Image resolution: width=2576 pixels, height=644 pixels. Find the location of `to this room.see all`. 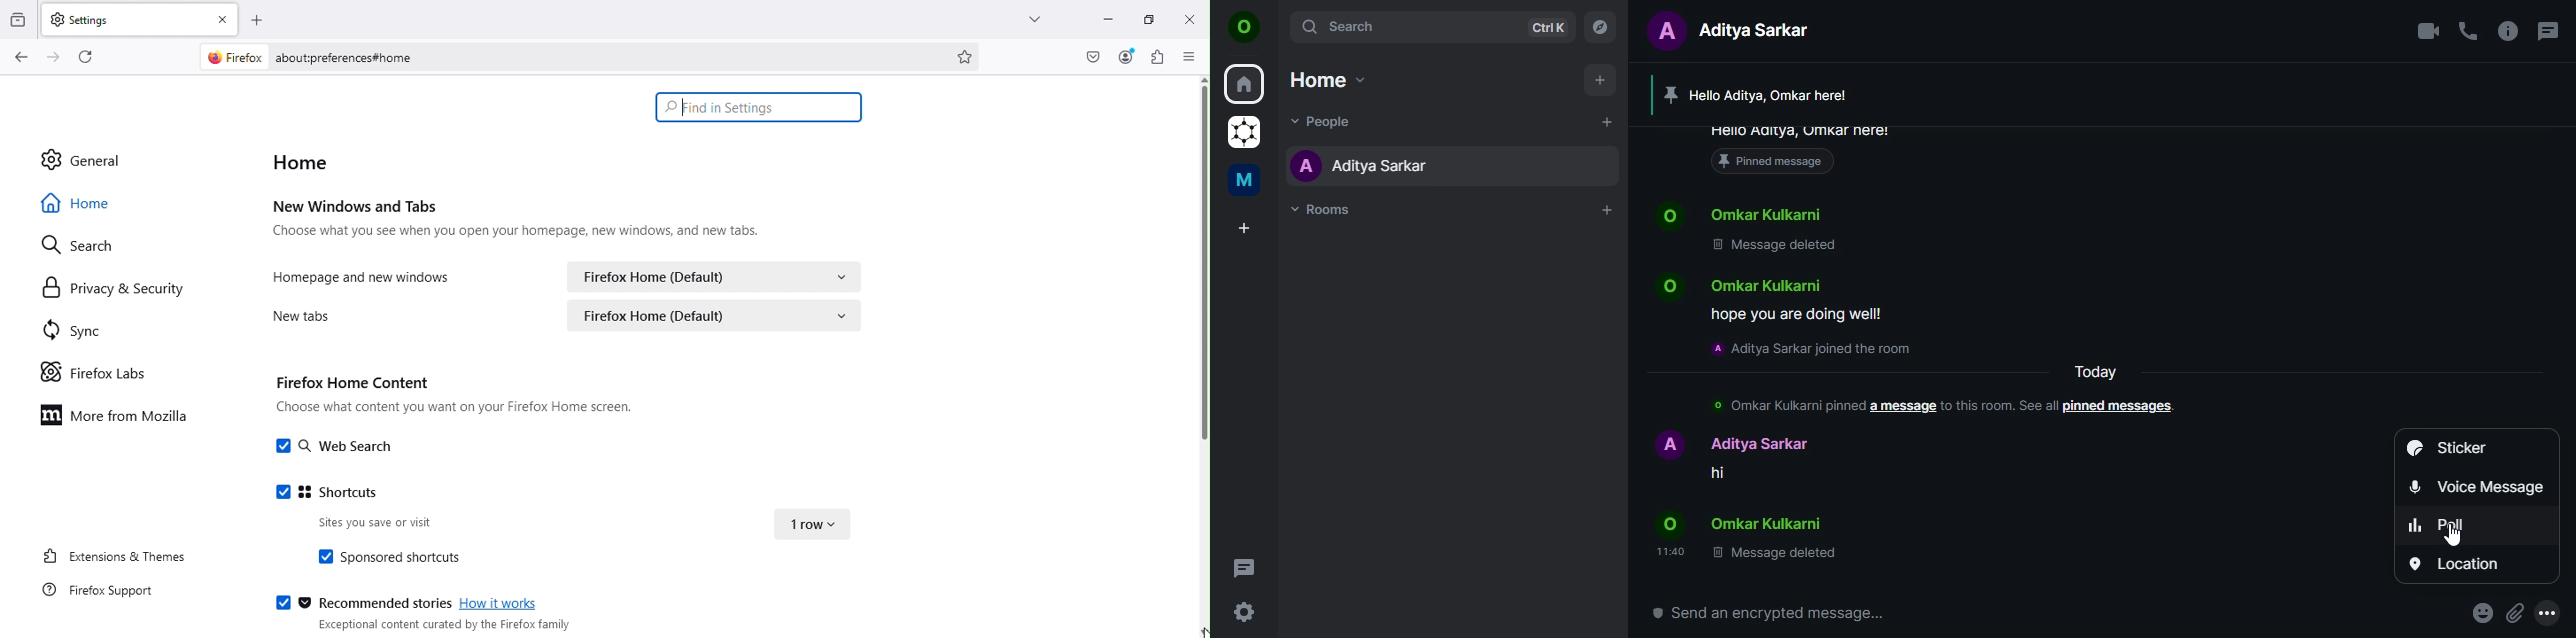

to this room.see all is located at coordinates (1998, 406).